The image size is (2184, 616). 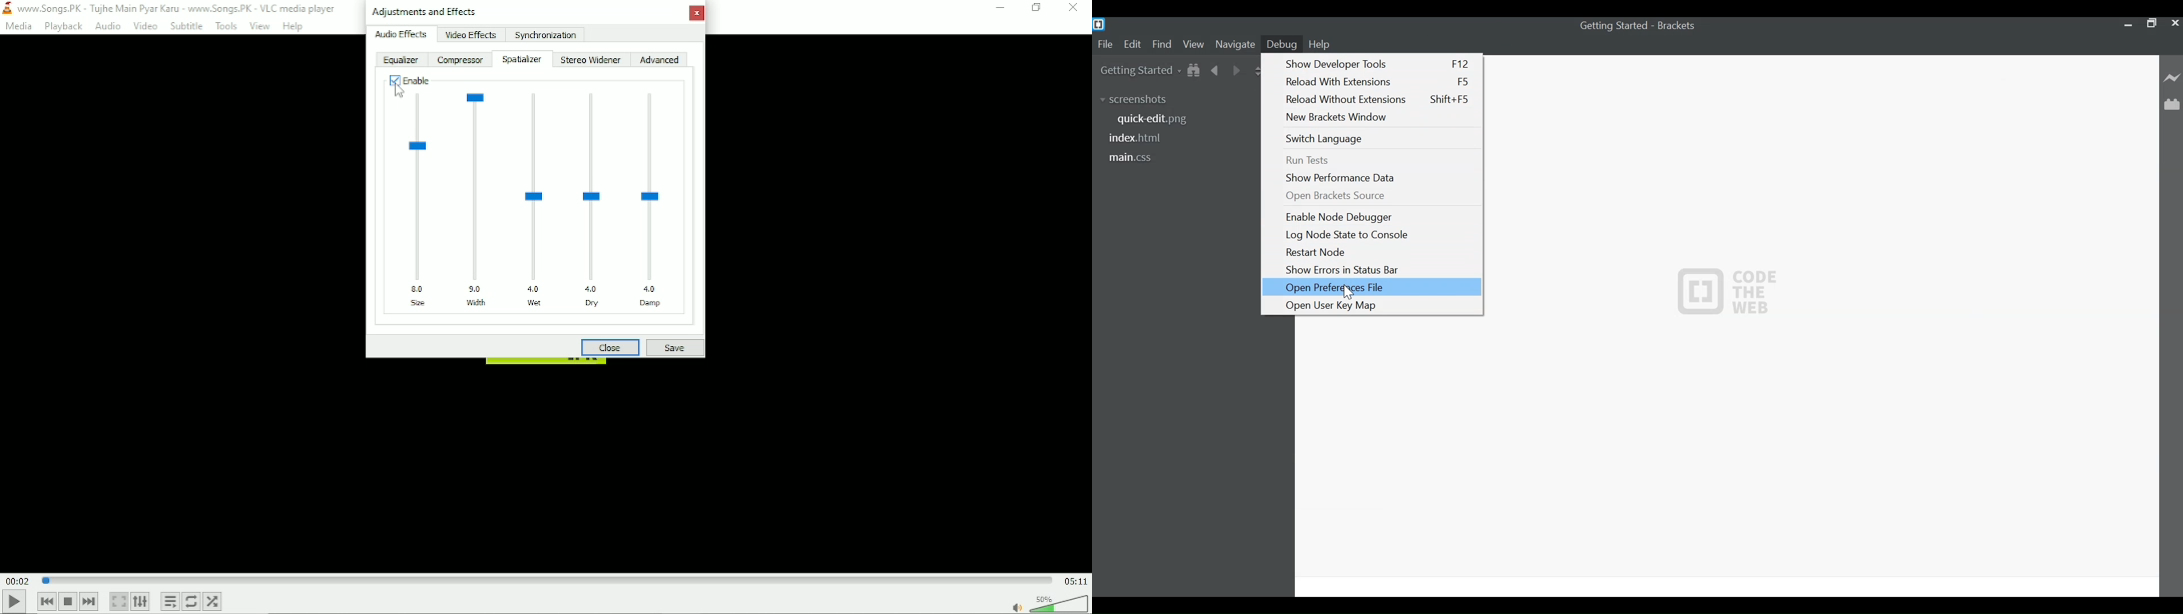 What do you see at coordinates (547, 580) in the screenshot?
I see `Play duration` at bounding box center [547, 580].